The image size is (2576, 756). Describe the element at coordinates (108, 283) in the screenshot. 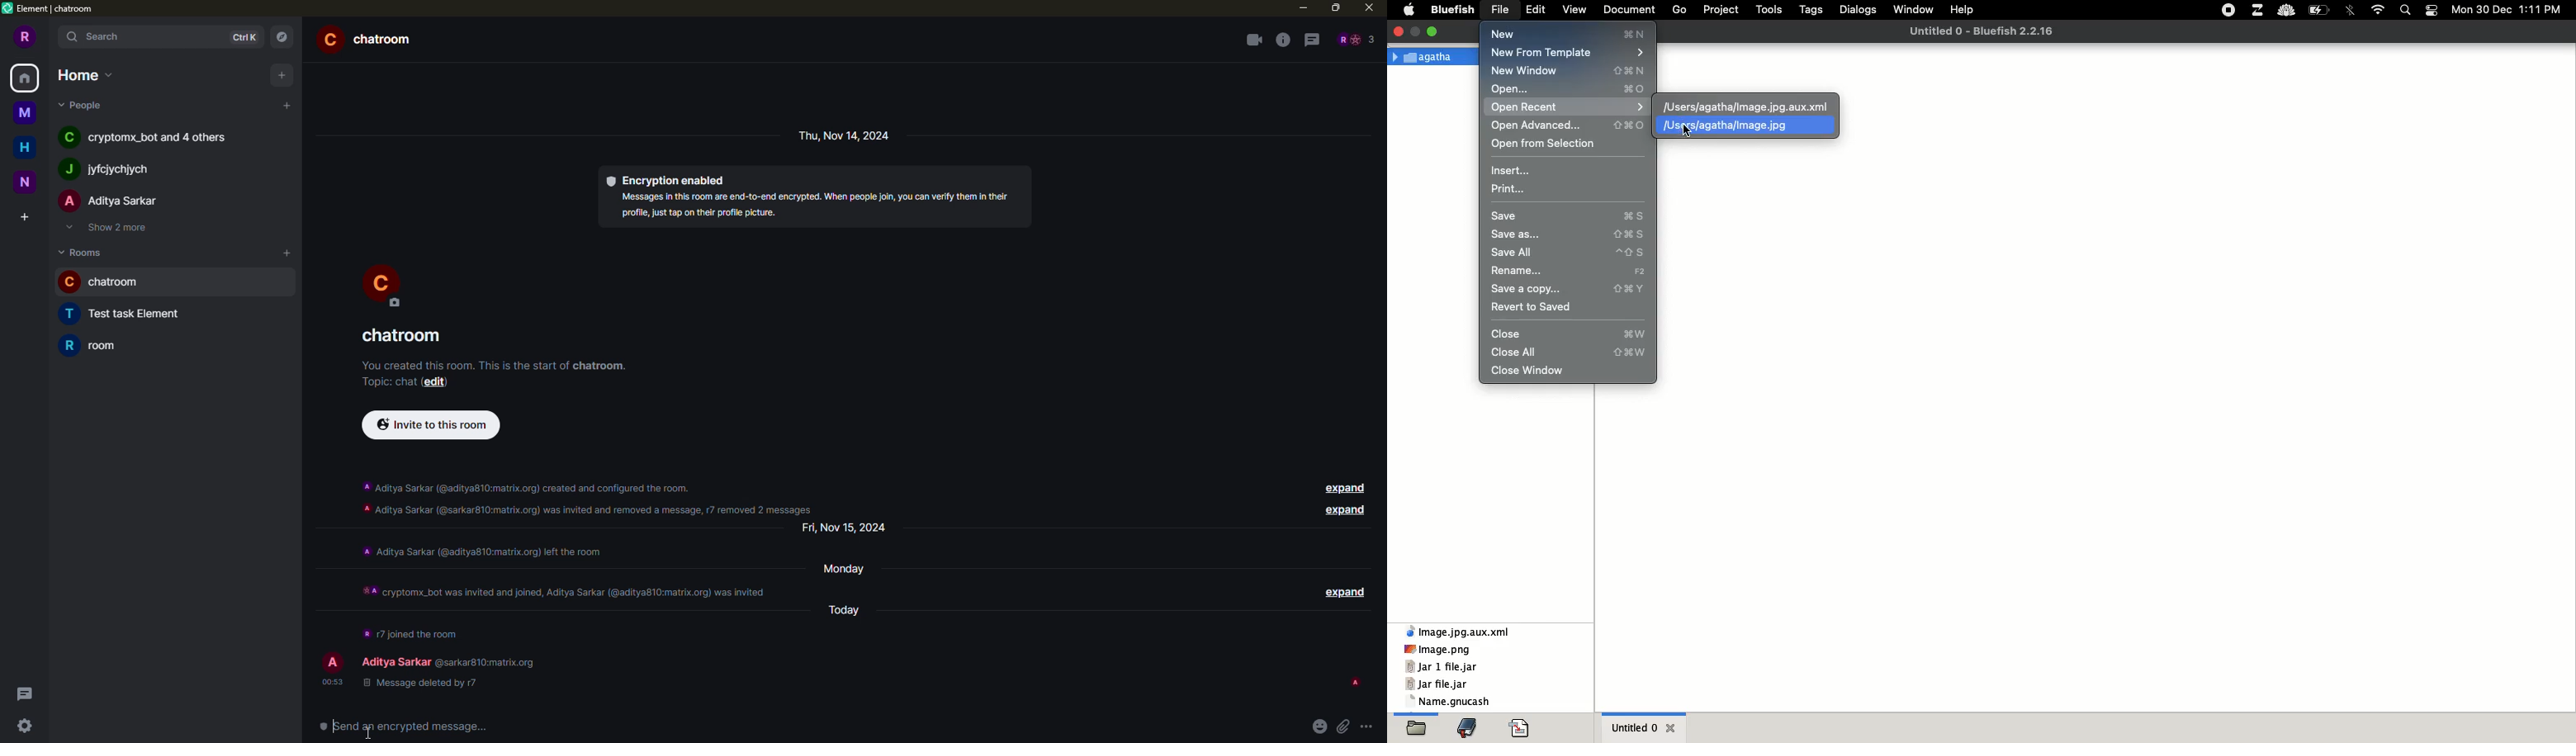

I see `room` at that location.